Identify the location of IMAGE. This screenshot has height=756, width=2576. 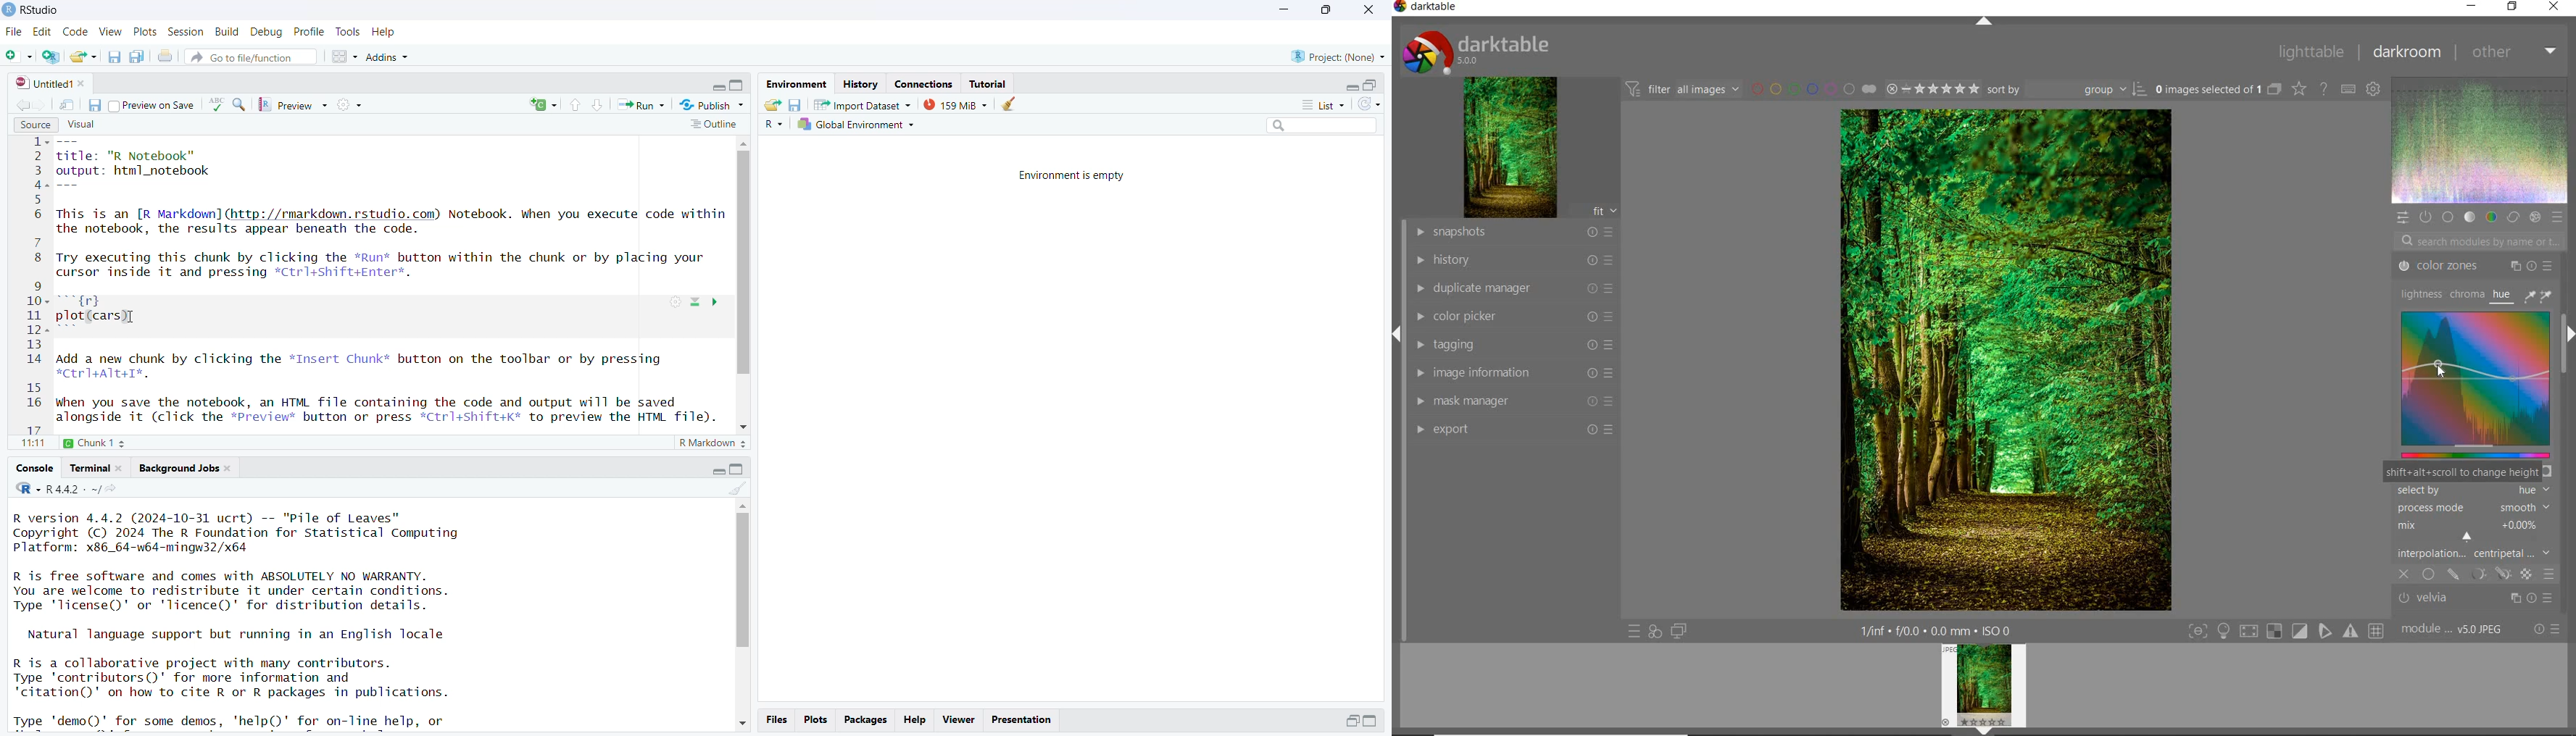
(1508, 147).